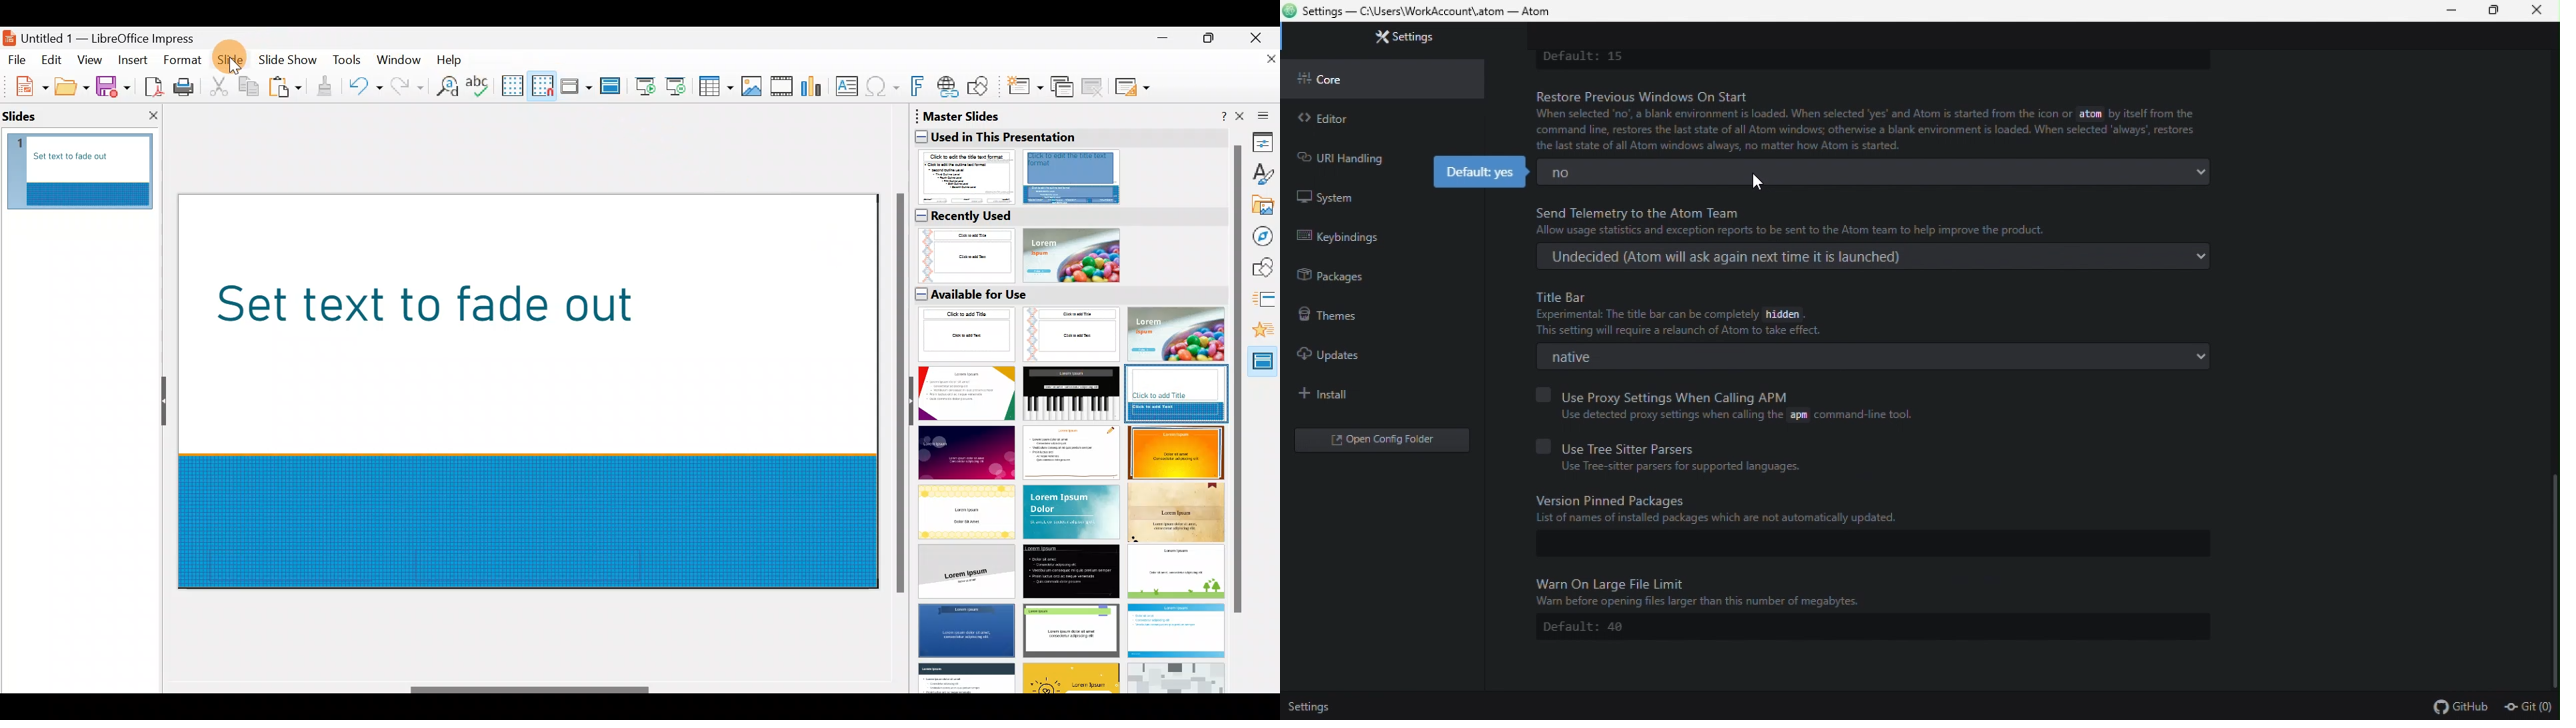  What do you see at coordinates (1376, 118) in the screenshot?
I see `editor` at bounding box center [1376, 118].